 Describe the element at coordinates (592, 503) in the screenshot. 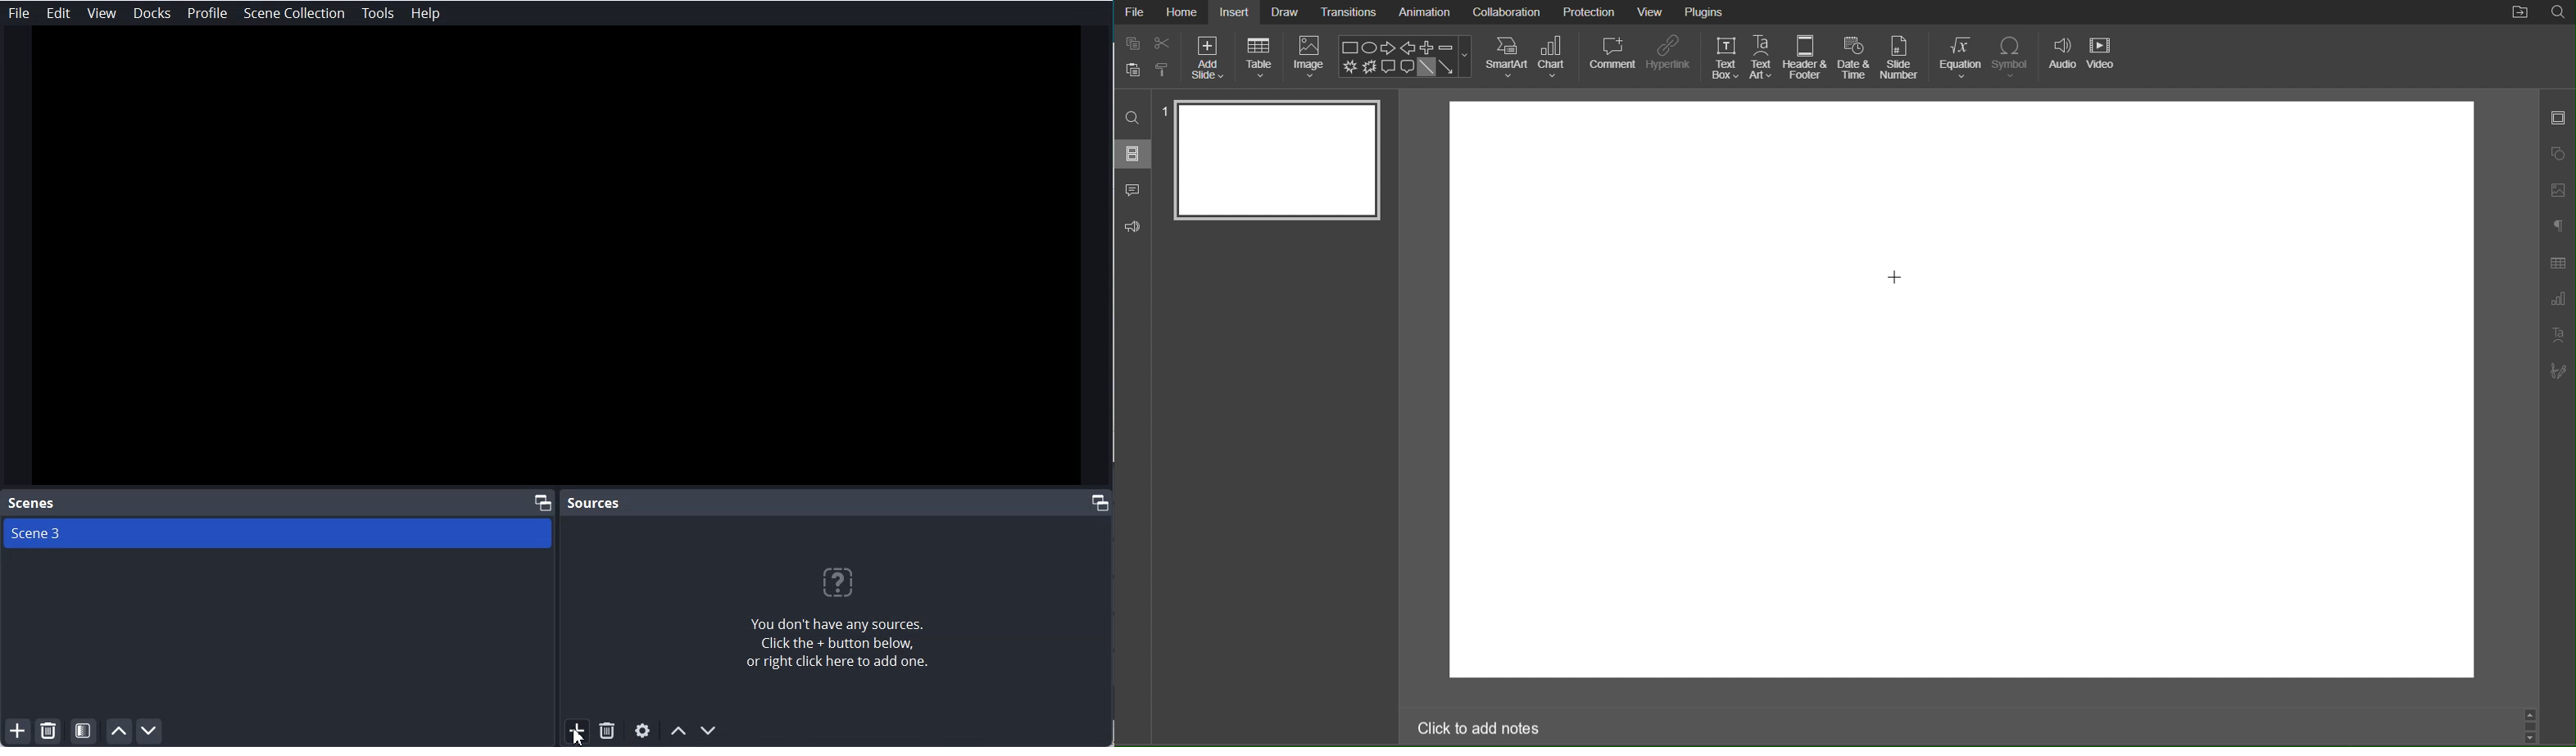

I see `Sources` at that location.